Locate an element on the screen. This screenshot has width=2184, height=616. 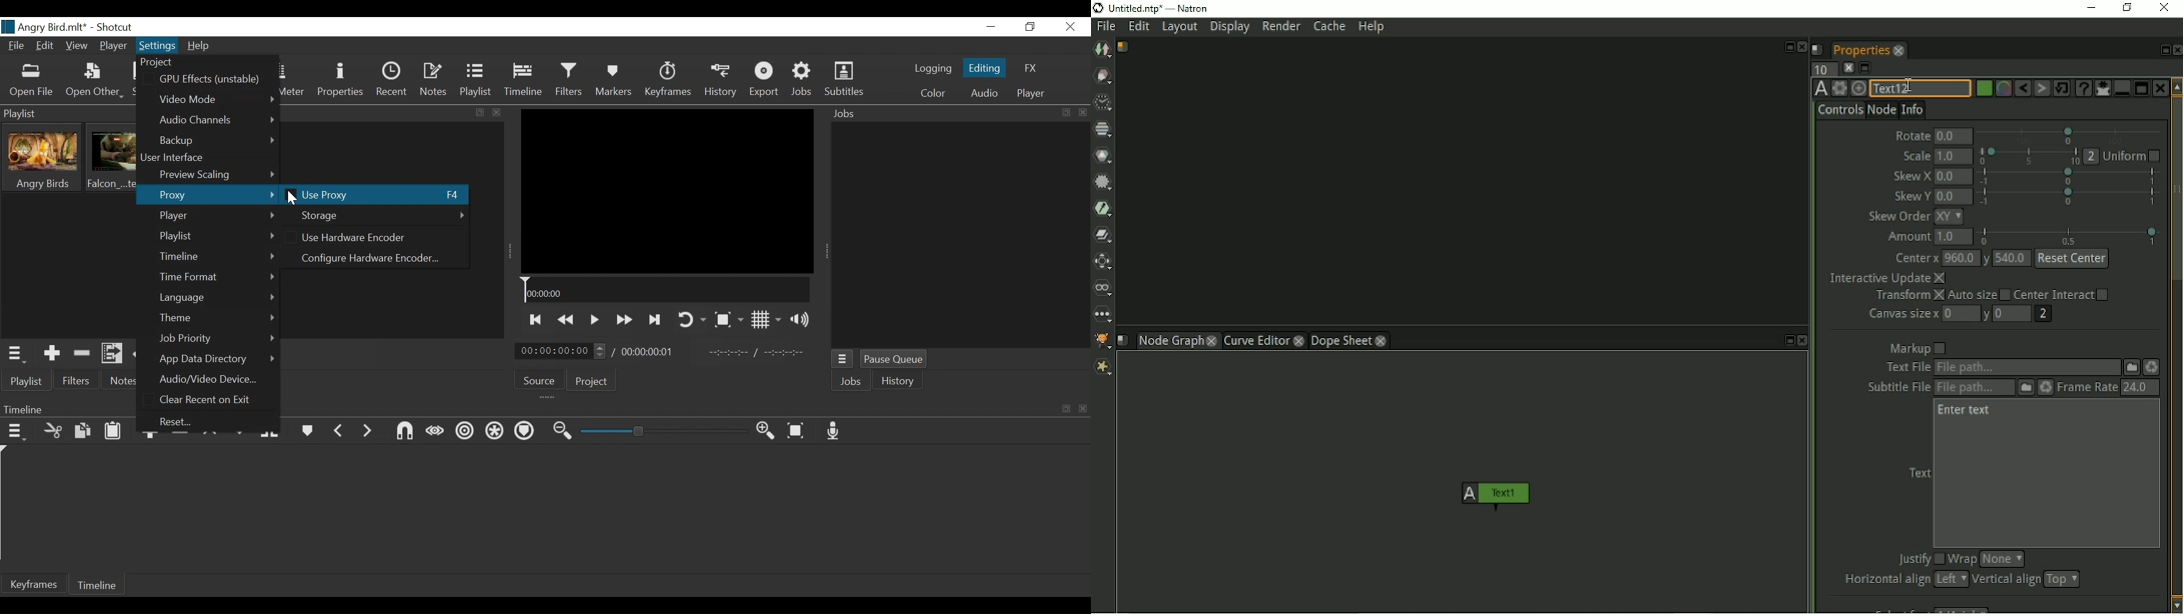
Keyframes is located at coordinates (667, 81).